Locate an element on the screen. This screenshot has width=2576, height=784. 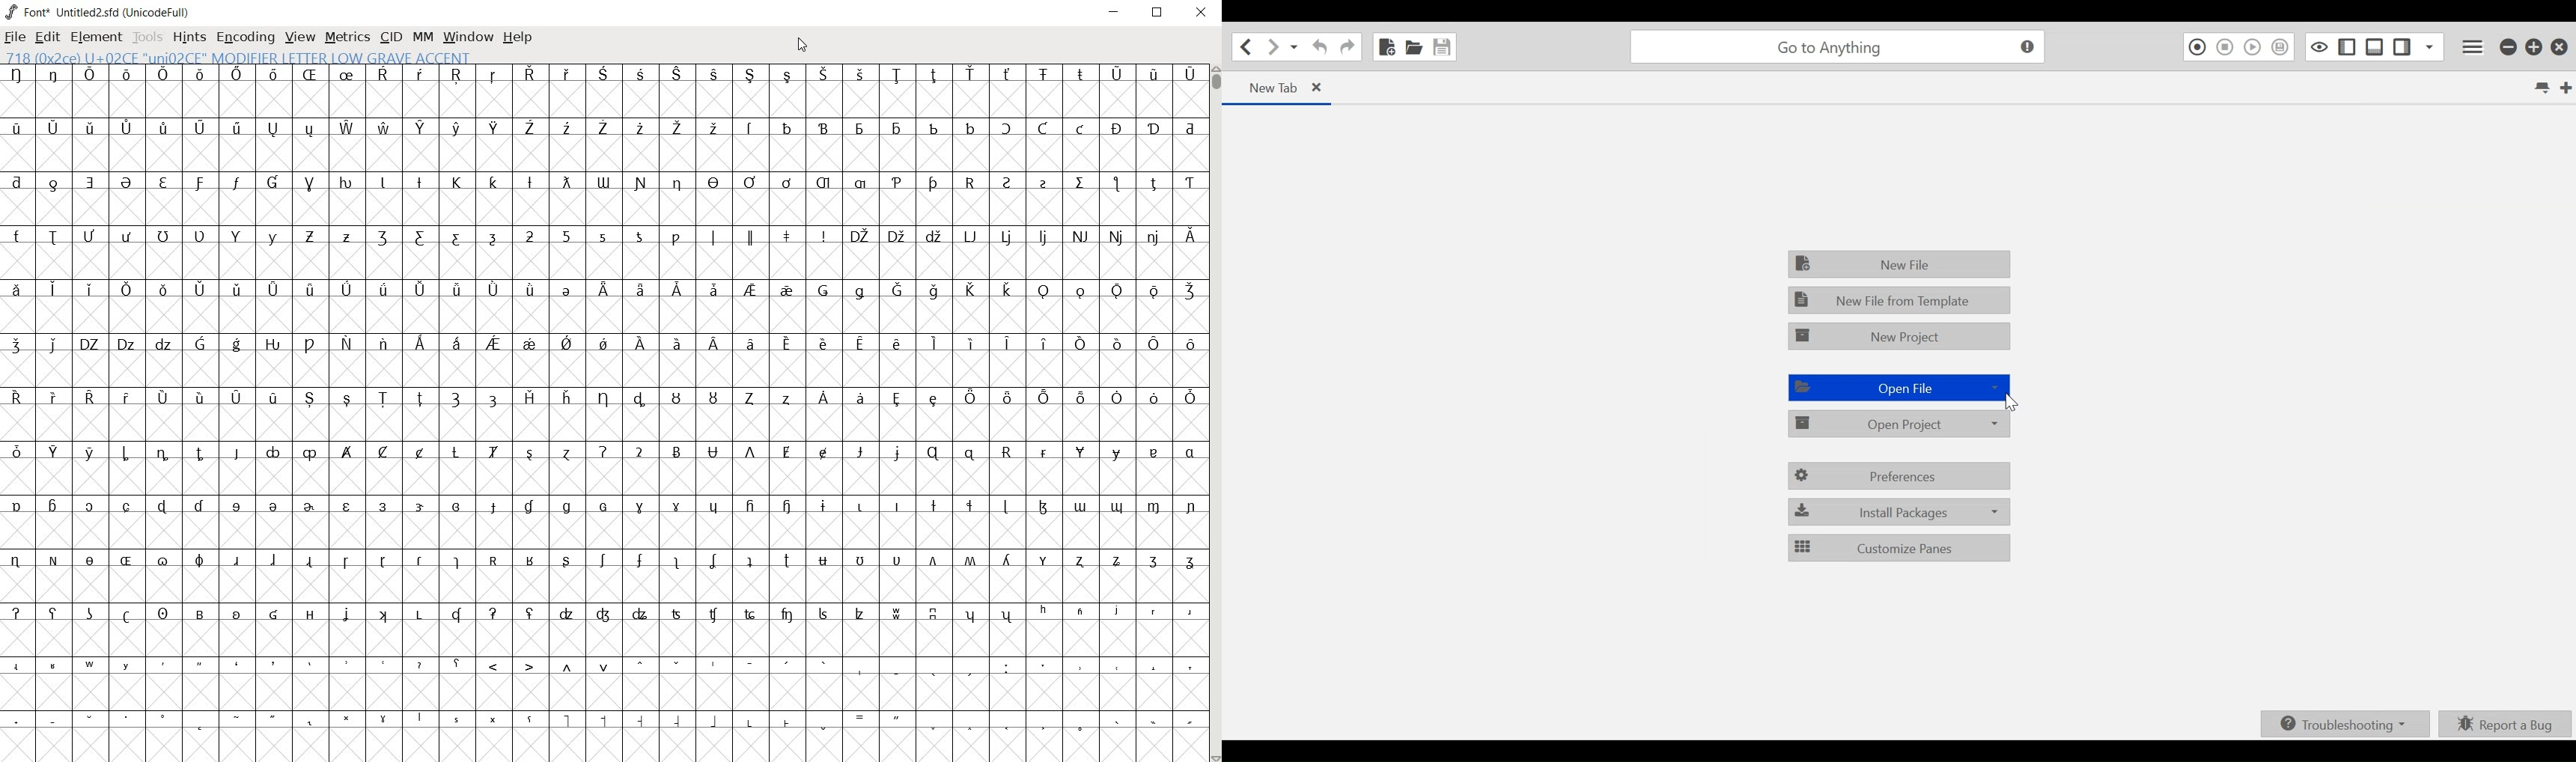
cid is located at coordinates (390, 38).